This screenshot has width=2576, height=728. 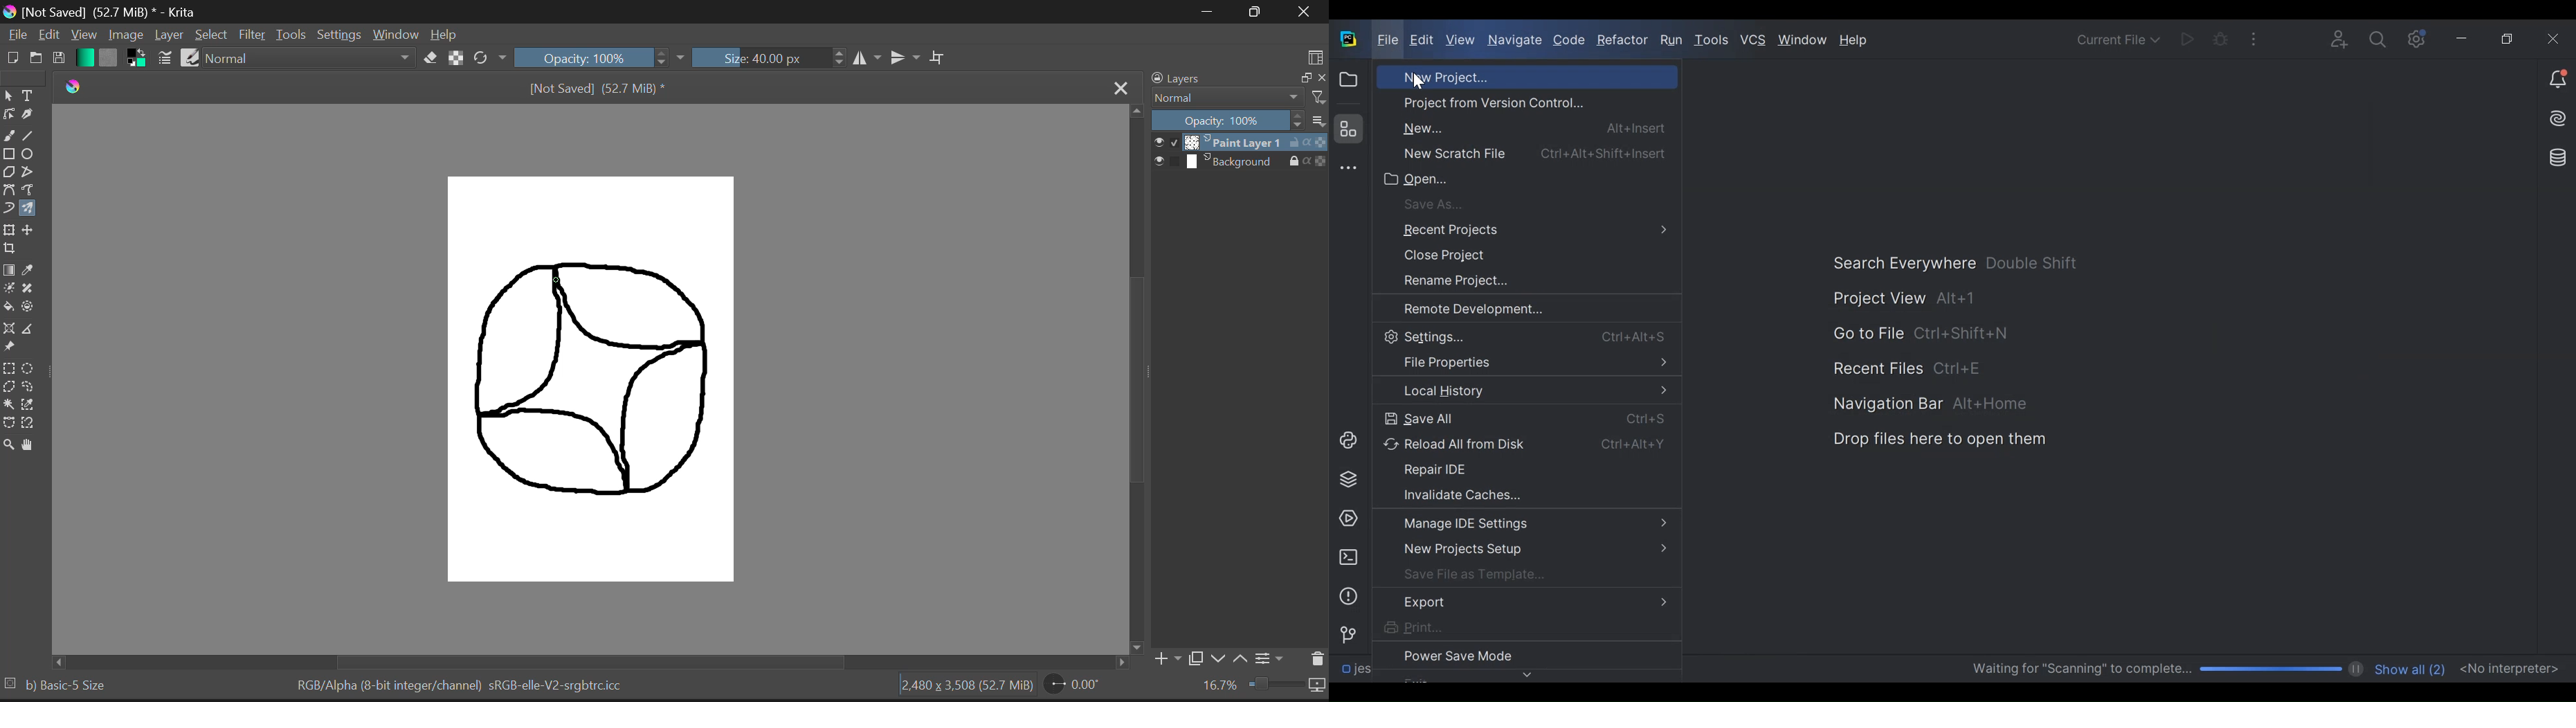 I want to click on Project, so click(x=1509, y=77).